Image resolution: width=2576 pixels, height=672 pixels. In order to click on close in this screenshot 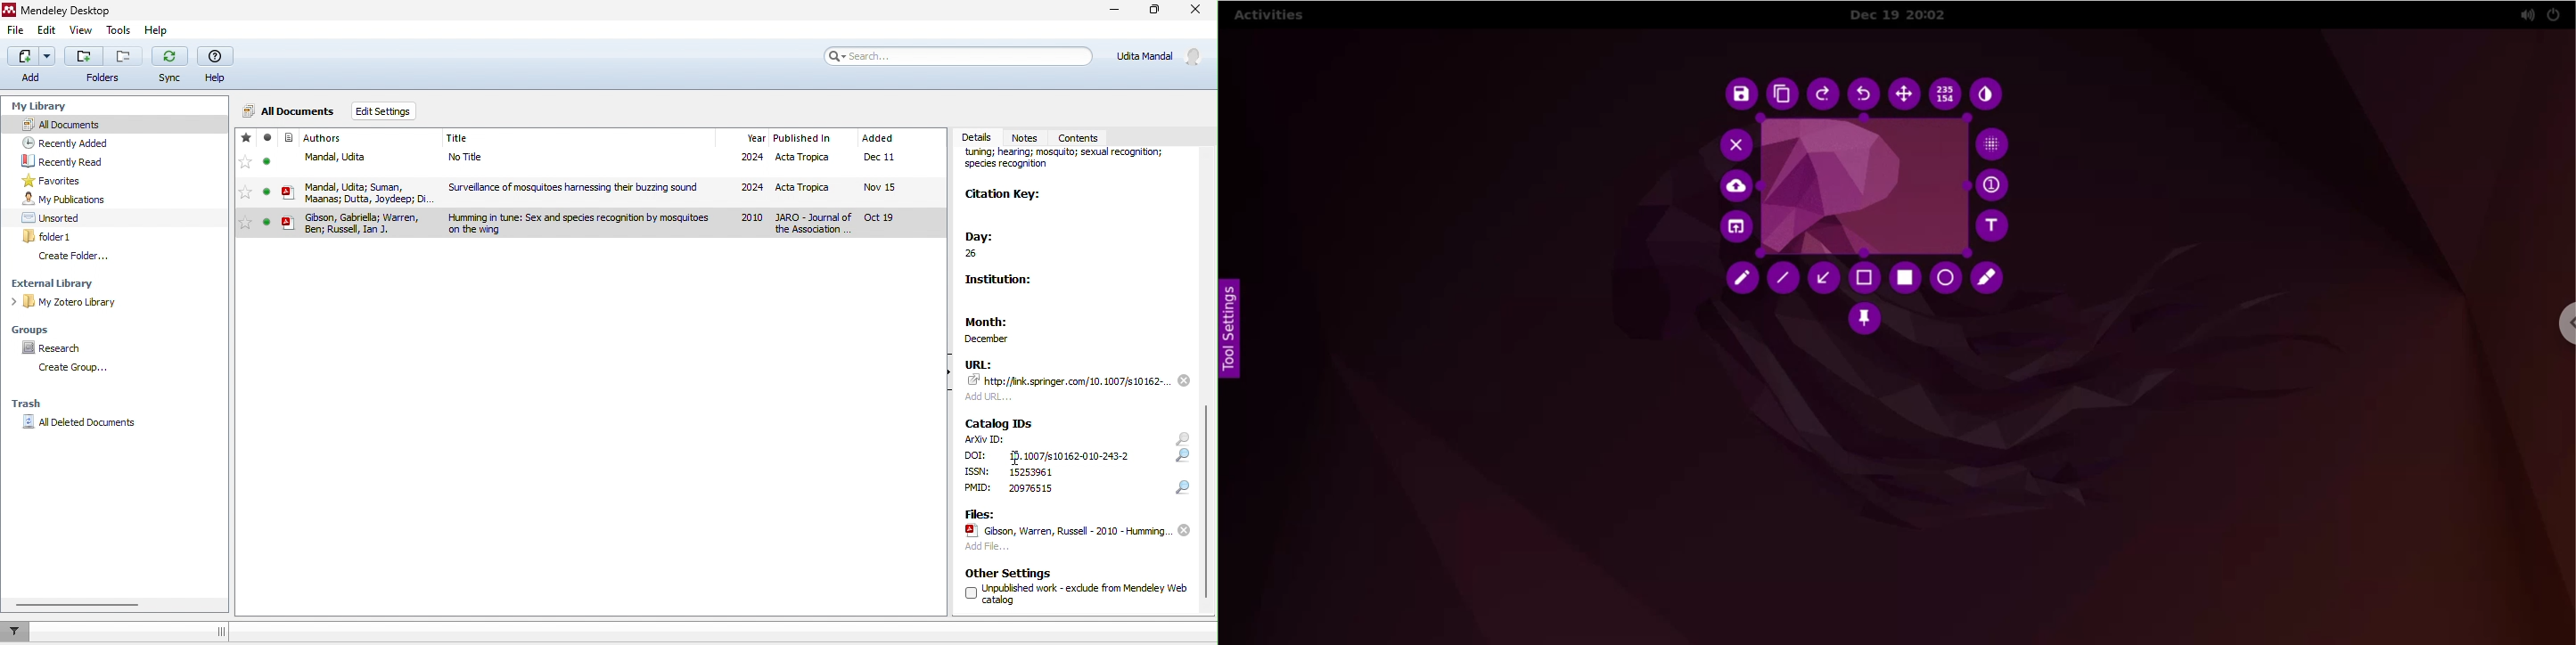, I will do `click(1194, 12)`.